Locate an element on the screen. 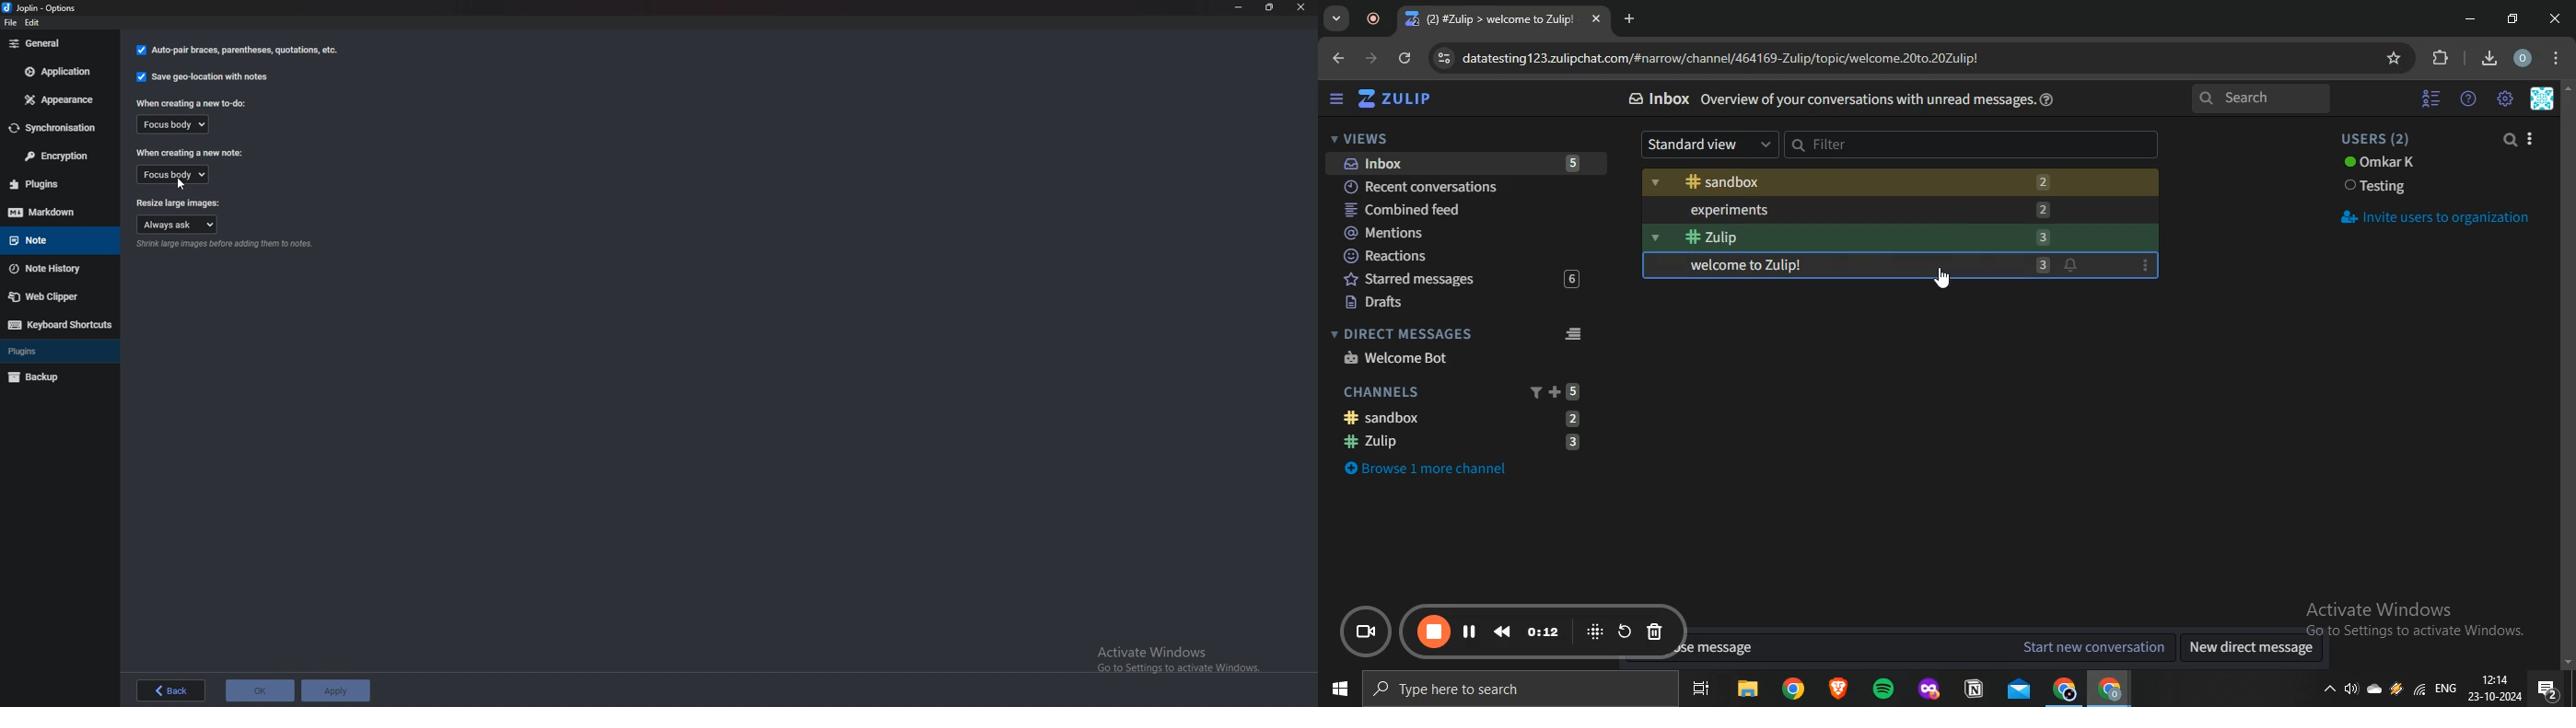 The width and height of the screenshot is (2576, 728). Inbox Overview of your conversations with unread messages. is located at coordinates (1833, 99).